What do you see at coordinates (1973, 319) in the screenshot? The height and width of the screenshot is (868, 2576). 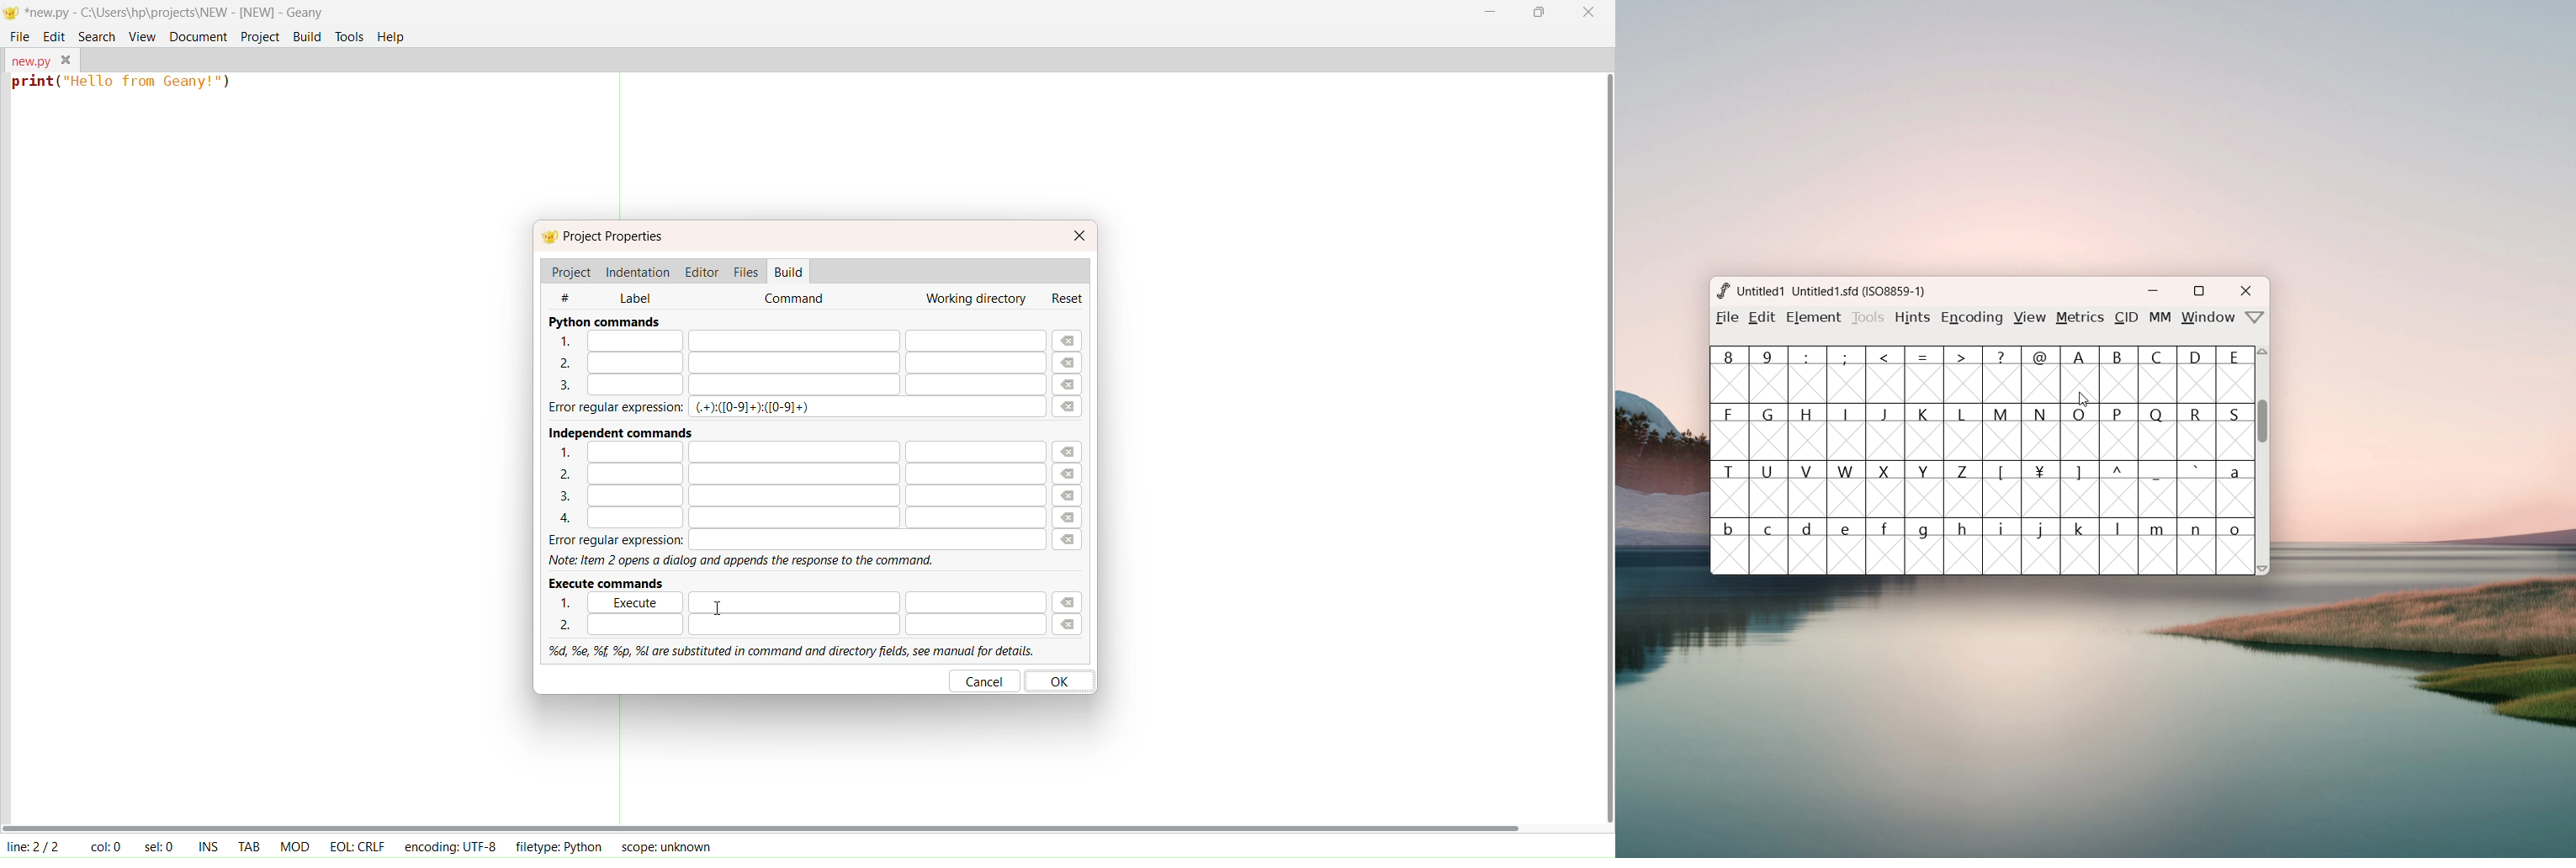 I see `encoding` at bounding box center [1973, 319].